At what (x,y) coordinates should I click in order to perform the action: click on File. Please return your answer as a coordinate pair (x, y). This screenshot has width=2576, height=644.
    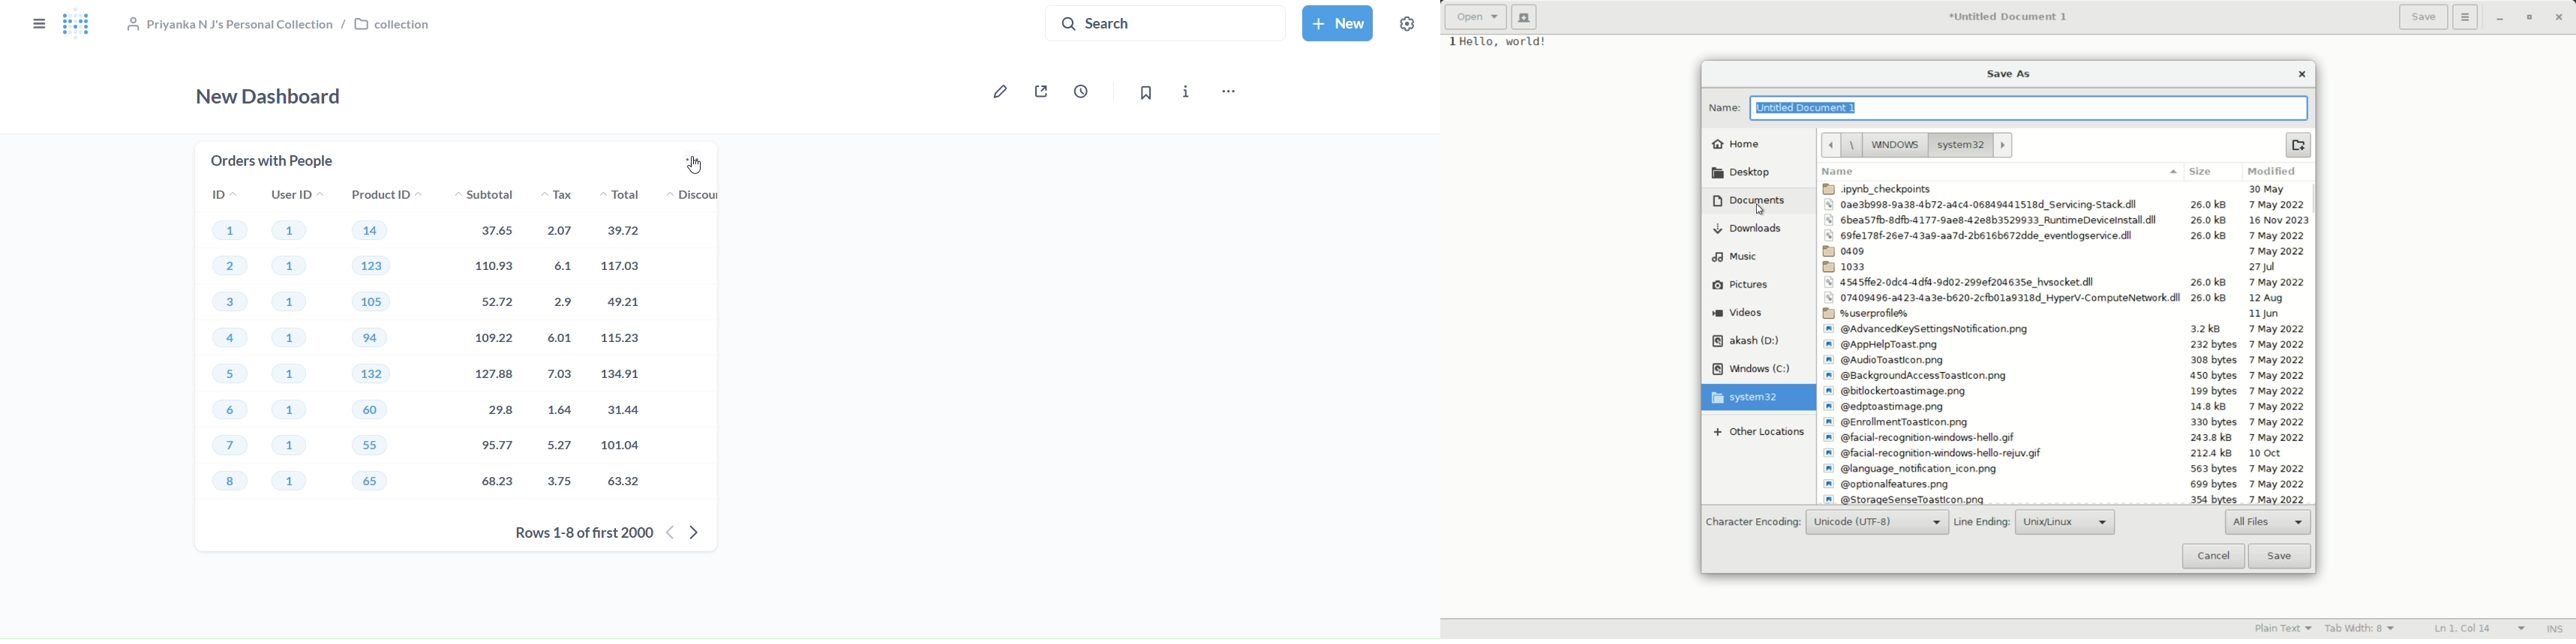
    Looking at the image, I should click on (2063, 454).